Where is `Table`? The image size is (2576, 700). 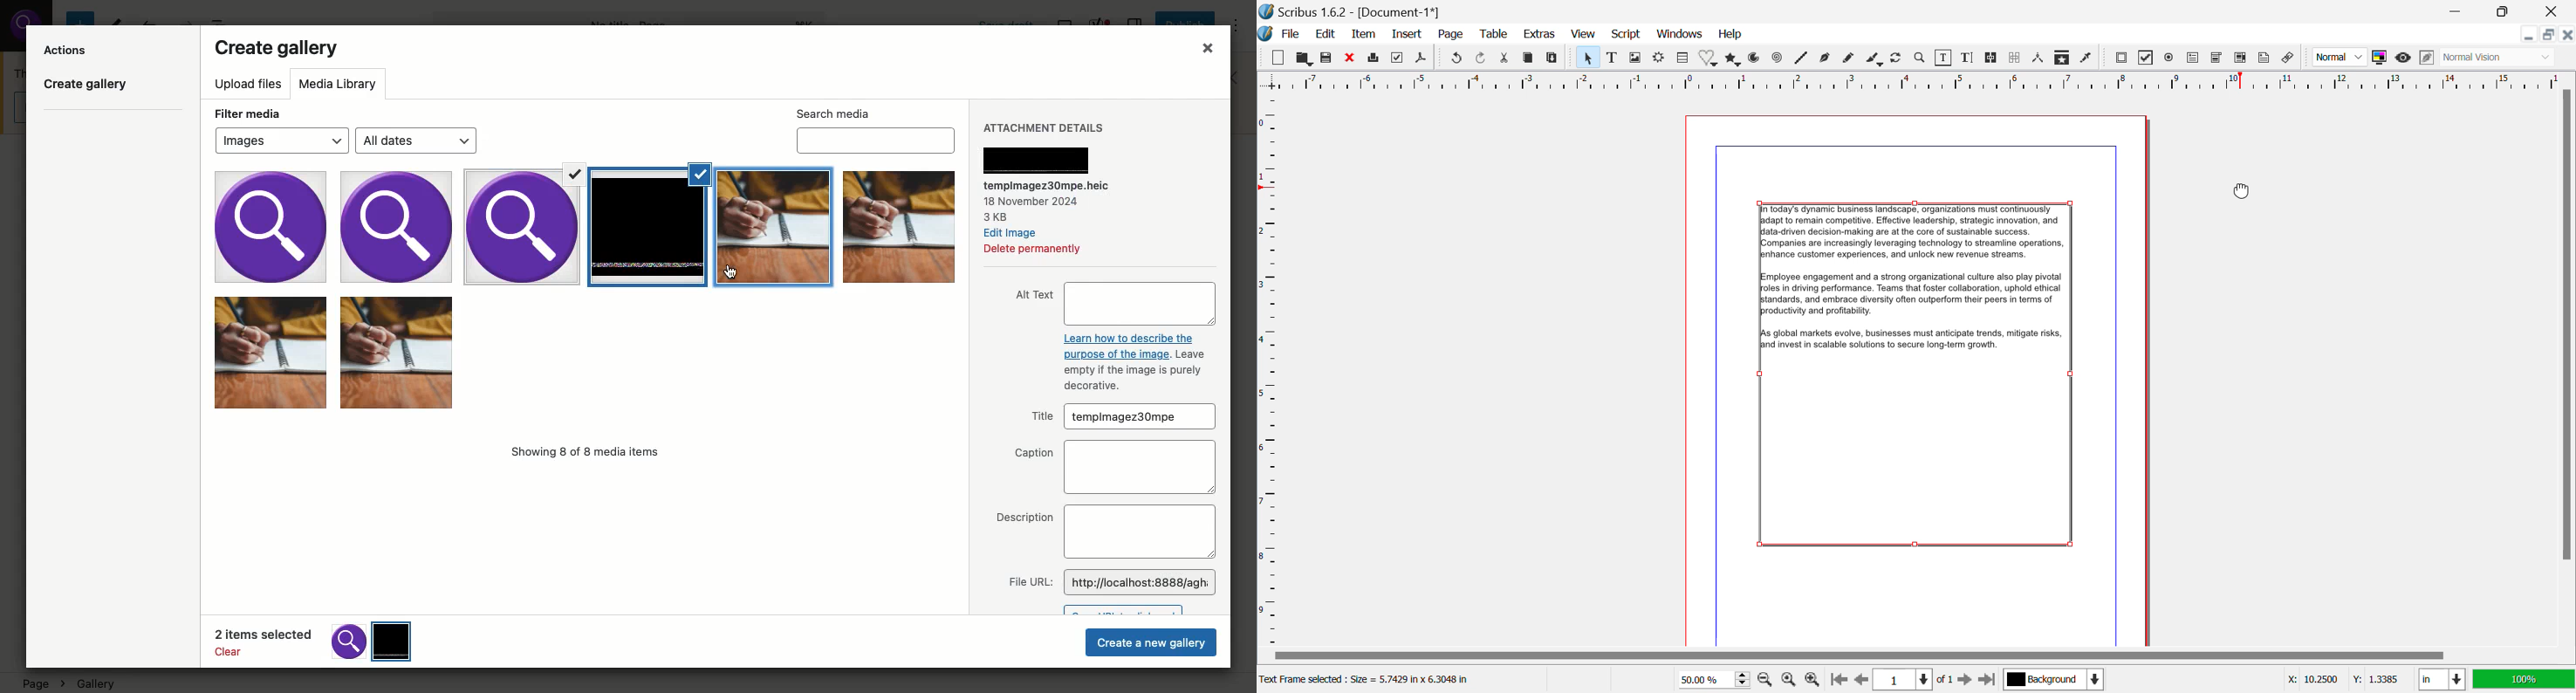 Table is located at coordinates (1494, 35).